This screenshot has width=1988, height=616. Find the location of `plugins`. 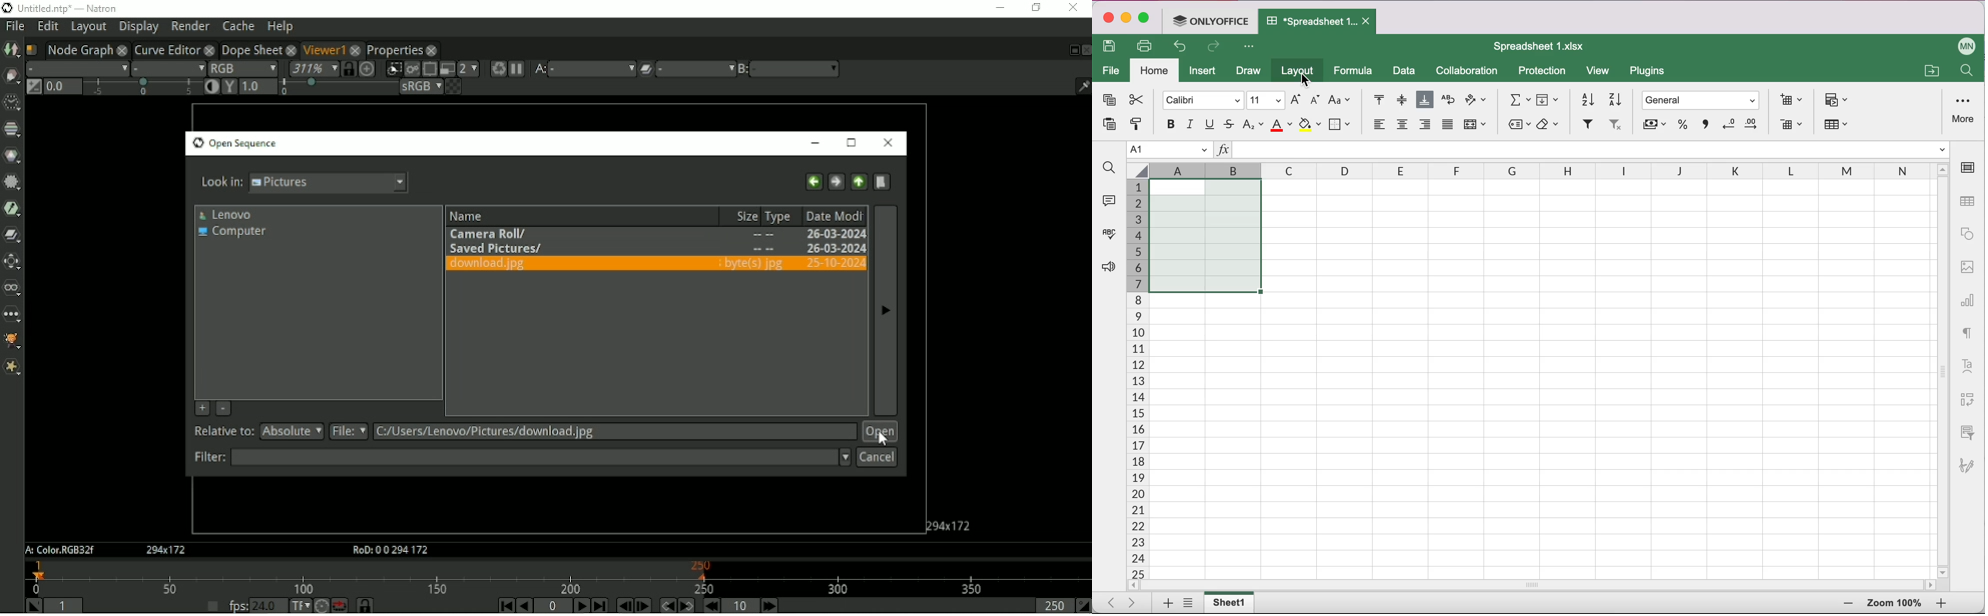

plugins is located at coordinates (1652, 73).